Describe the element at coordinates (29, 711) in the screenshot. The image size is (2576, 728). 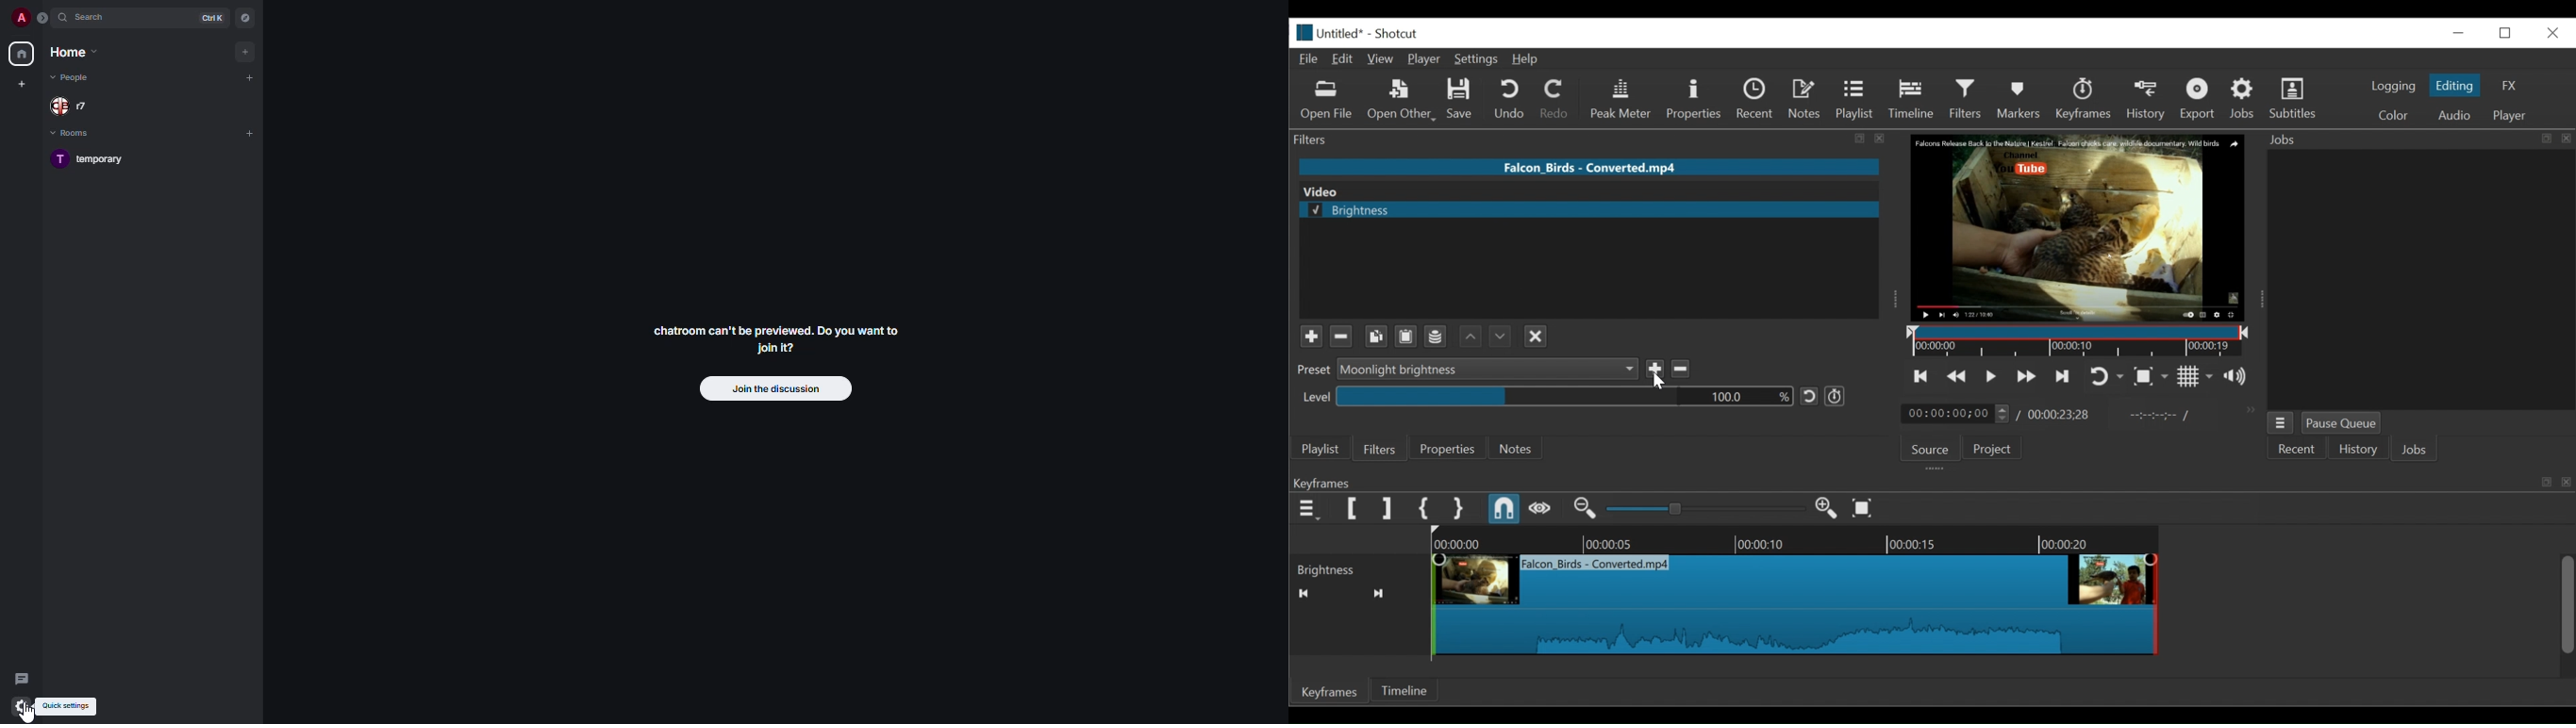
I see `cursor` at that location.